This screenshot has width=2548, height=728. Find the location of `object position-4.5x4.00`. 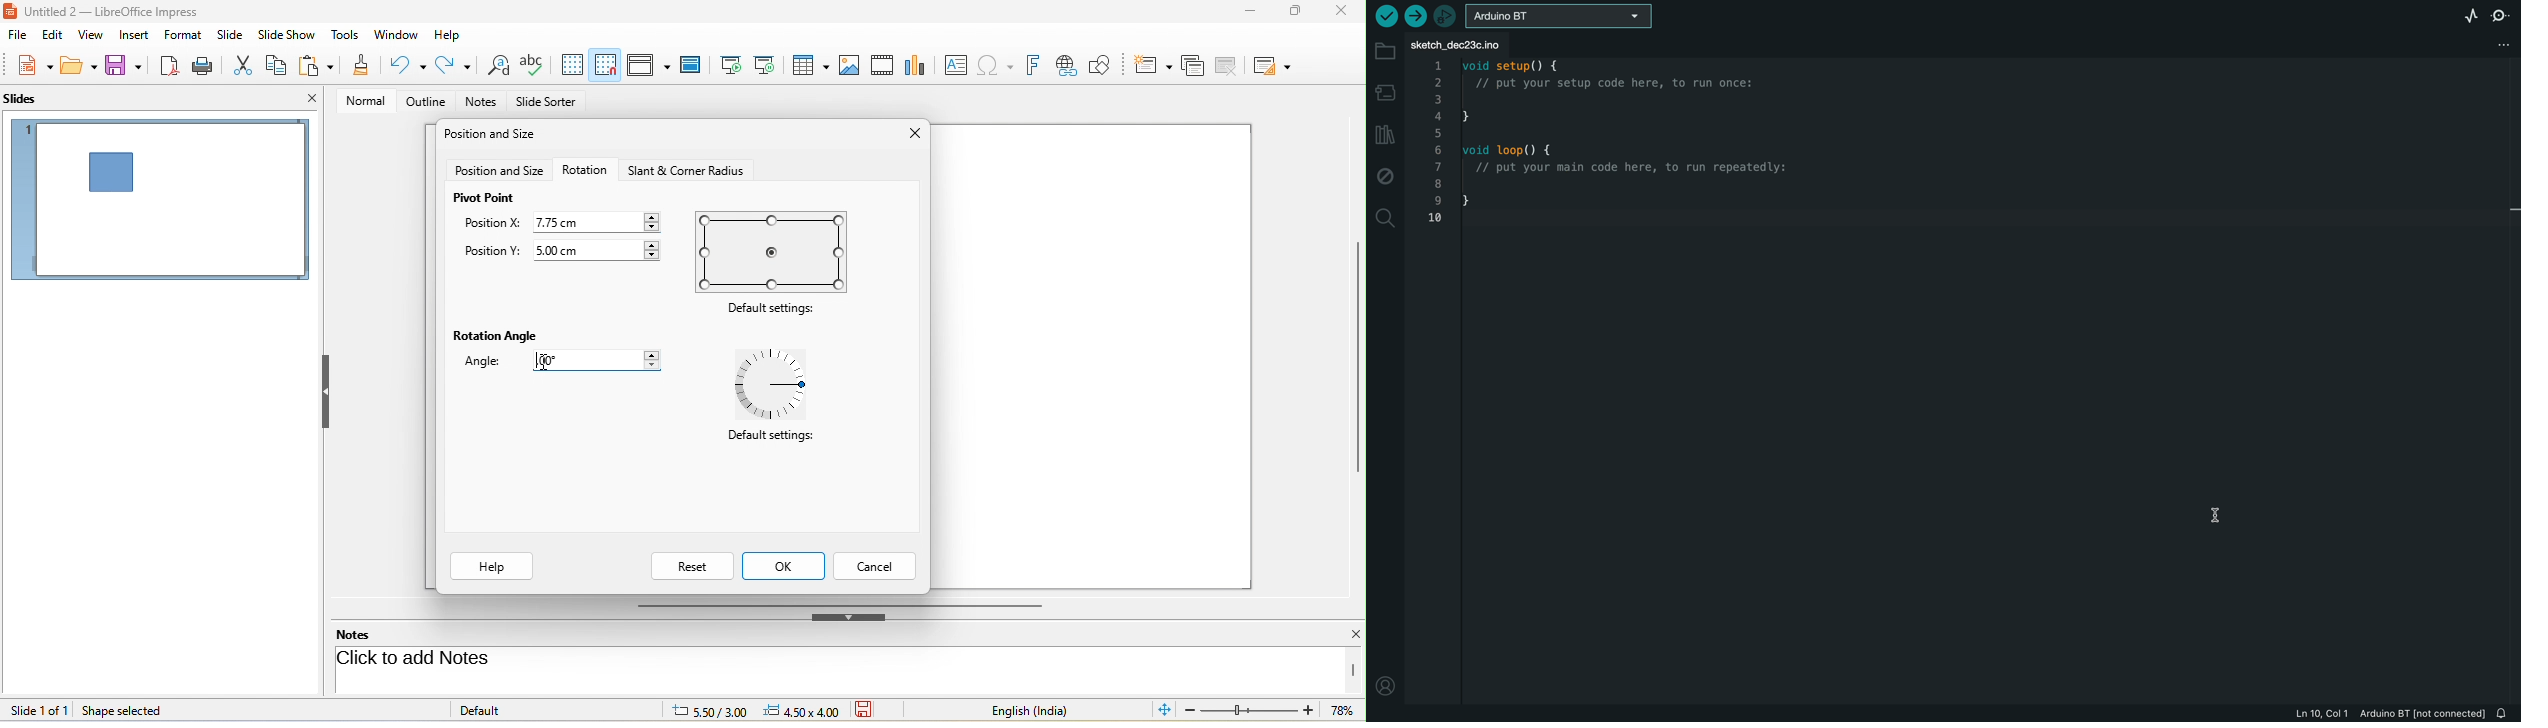

object position-4.5x4.00 is located at coordinates (800, 710).